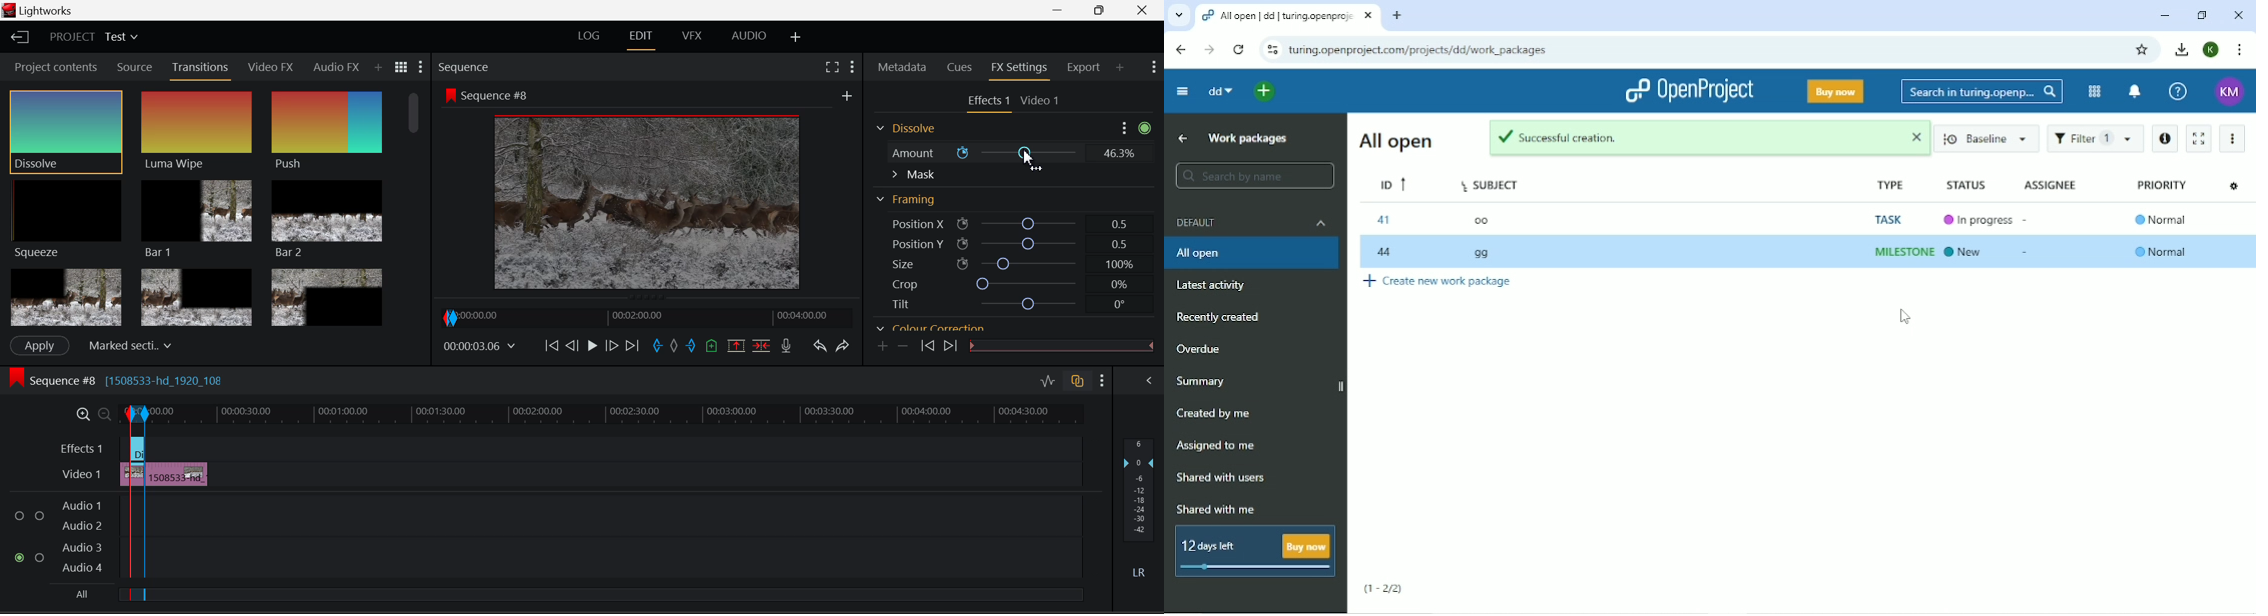 This screenshot has height=616, width=2268. Describe the element at coordinates (2143, 50) in the screenshot. I see `Bookmark this tab` at that location.